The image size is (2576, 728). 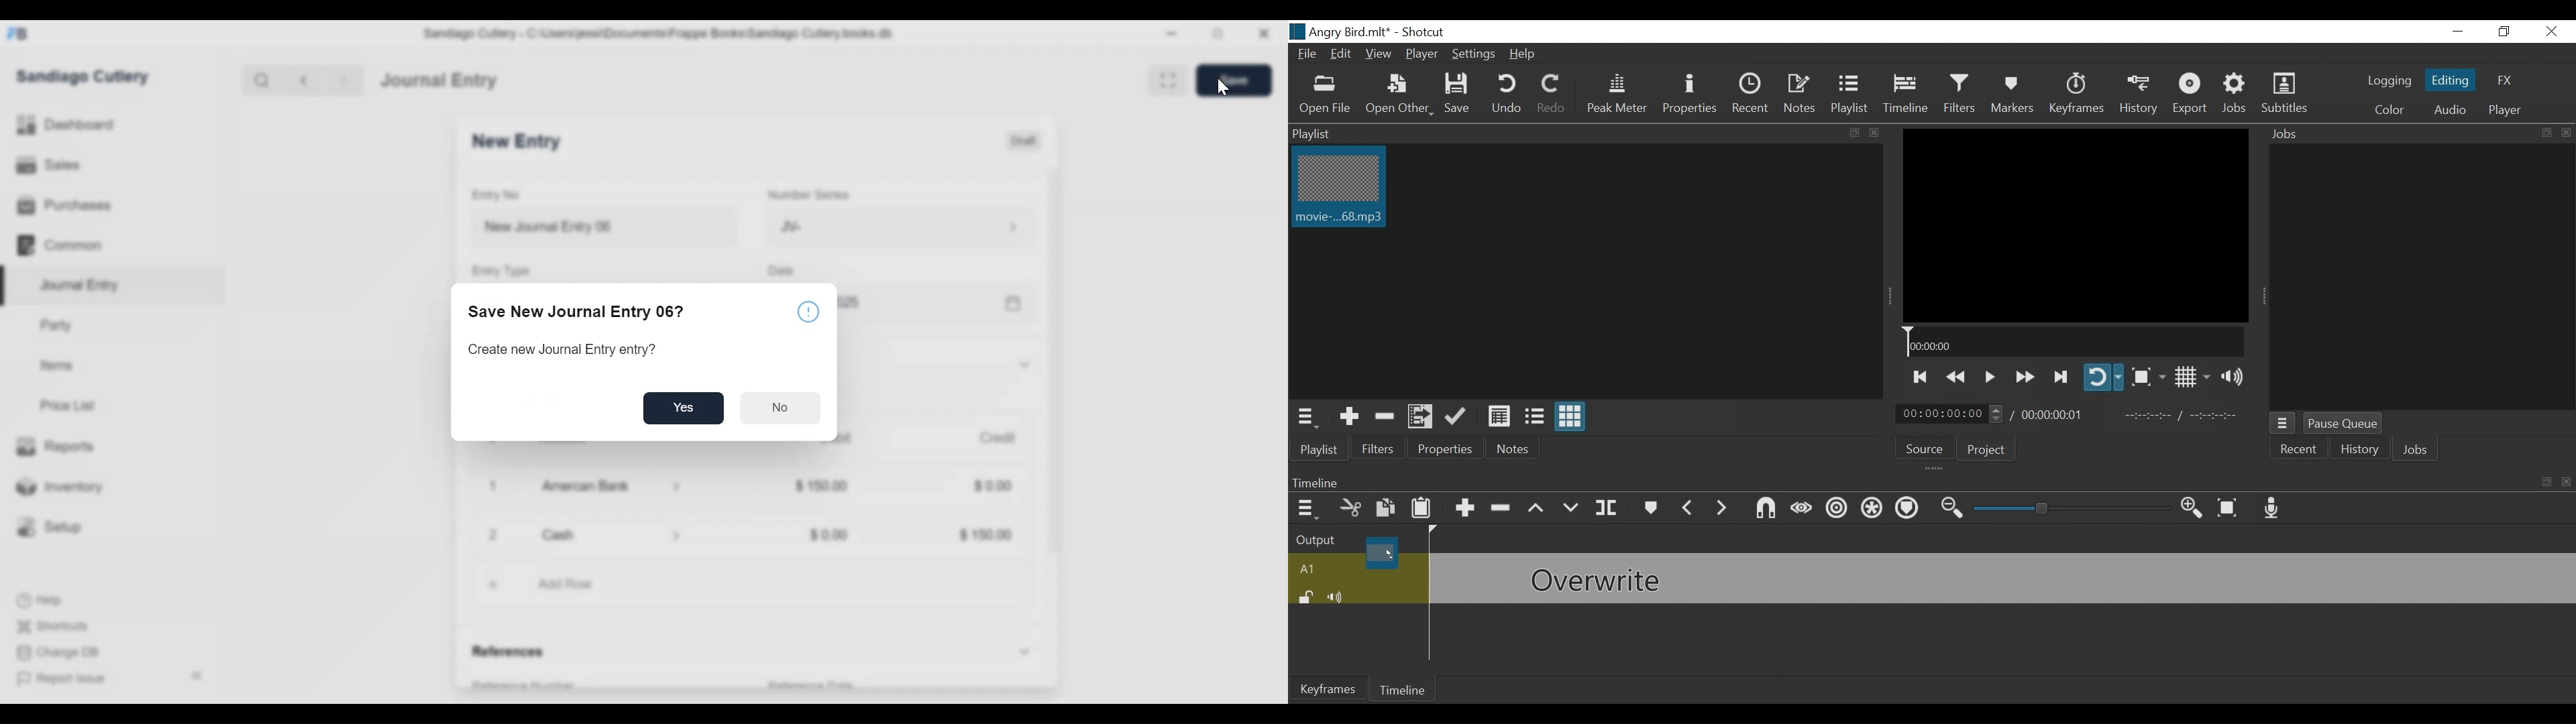 I want to click on Timeline, so click(x=1401, y=690).